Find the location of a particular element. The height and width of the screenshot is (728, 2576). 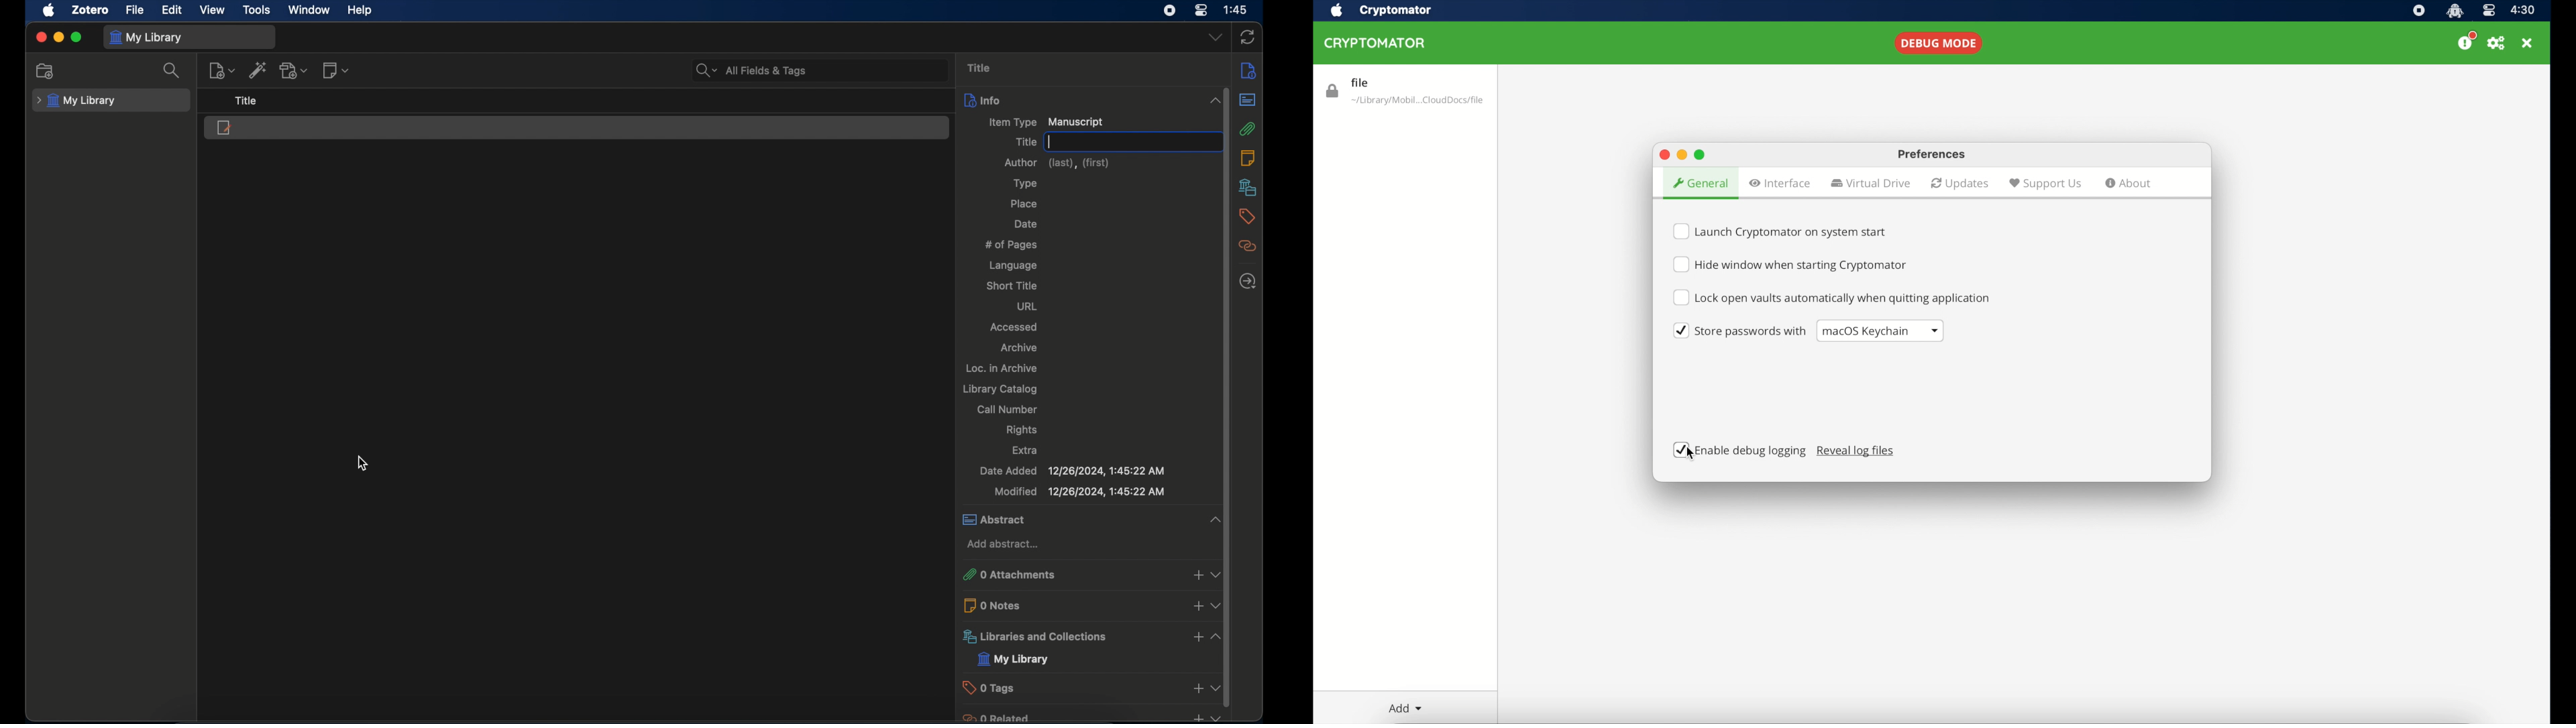

abstract is located at coordinates (1091, 520).